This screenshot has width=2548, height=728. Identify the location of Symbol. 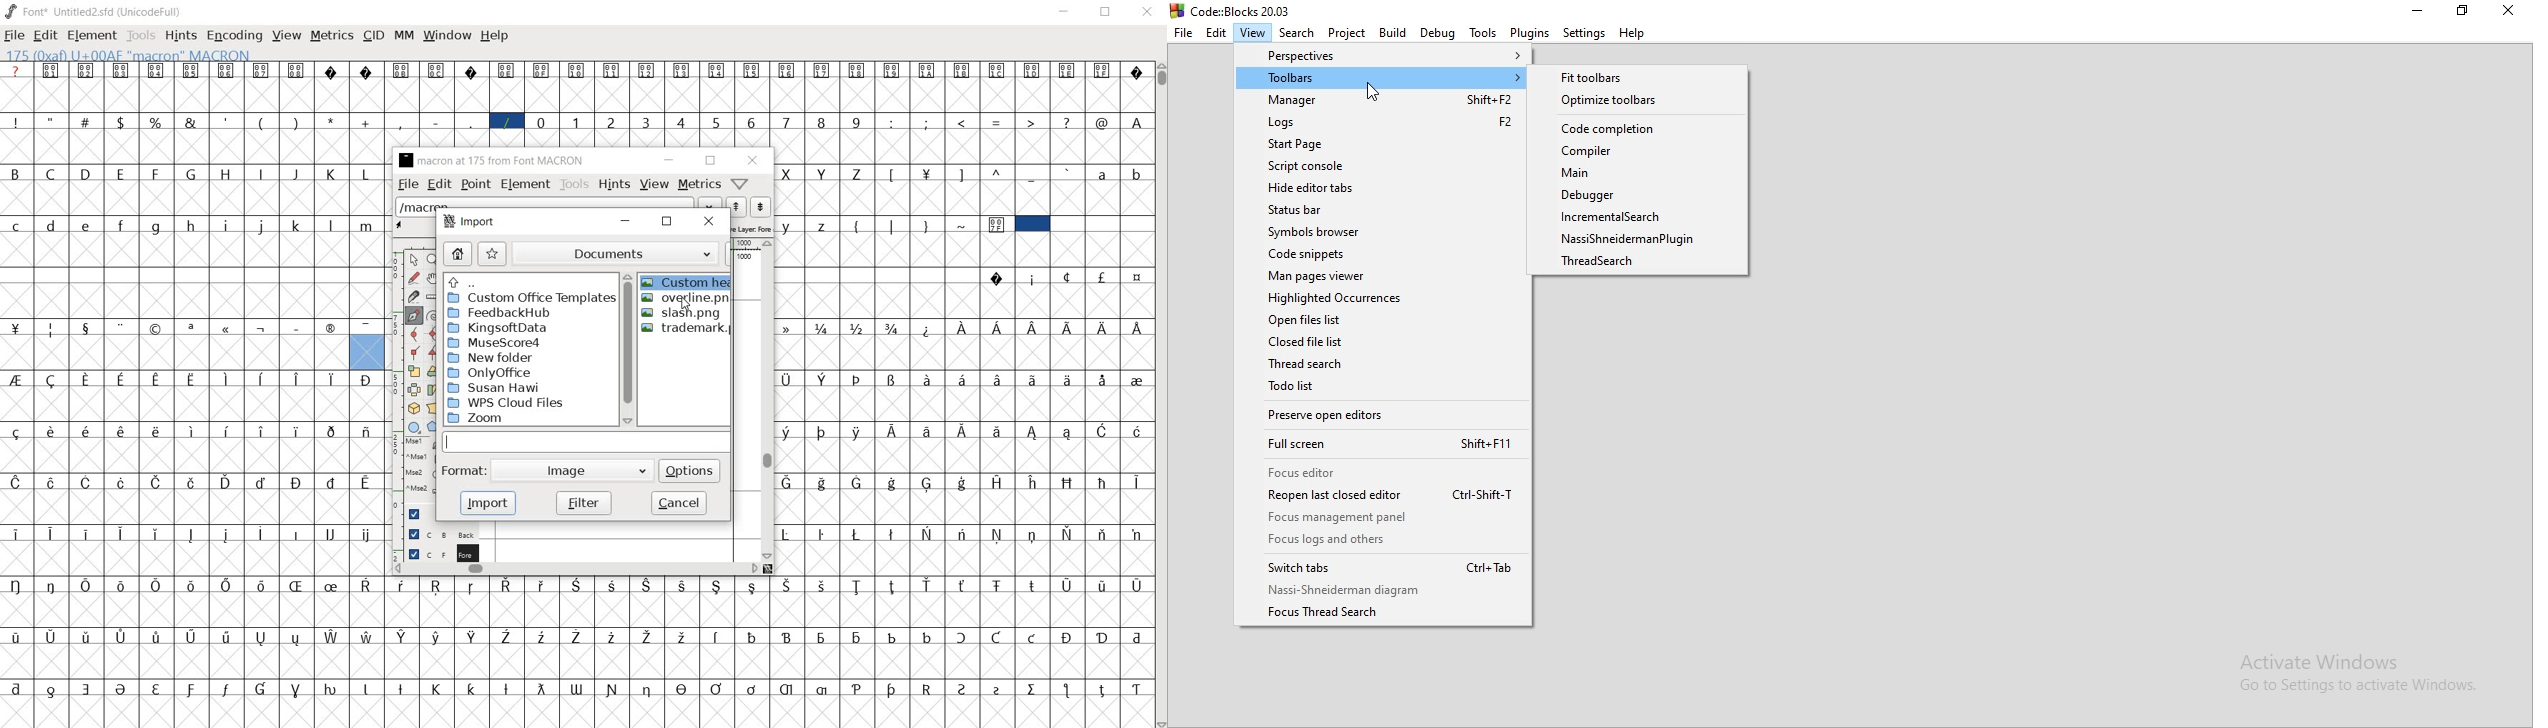
(1101, 636).